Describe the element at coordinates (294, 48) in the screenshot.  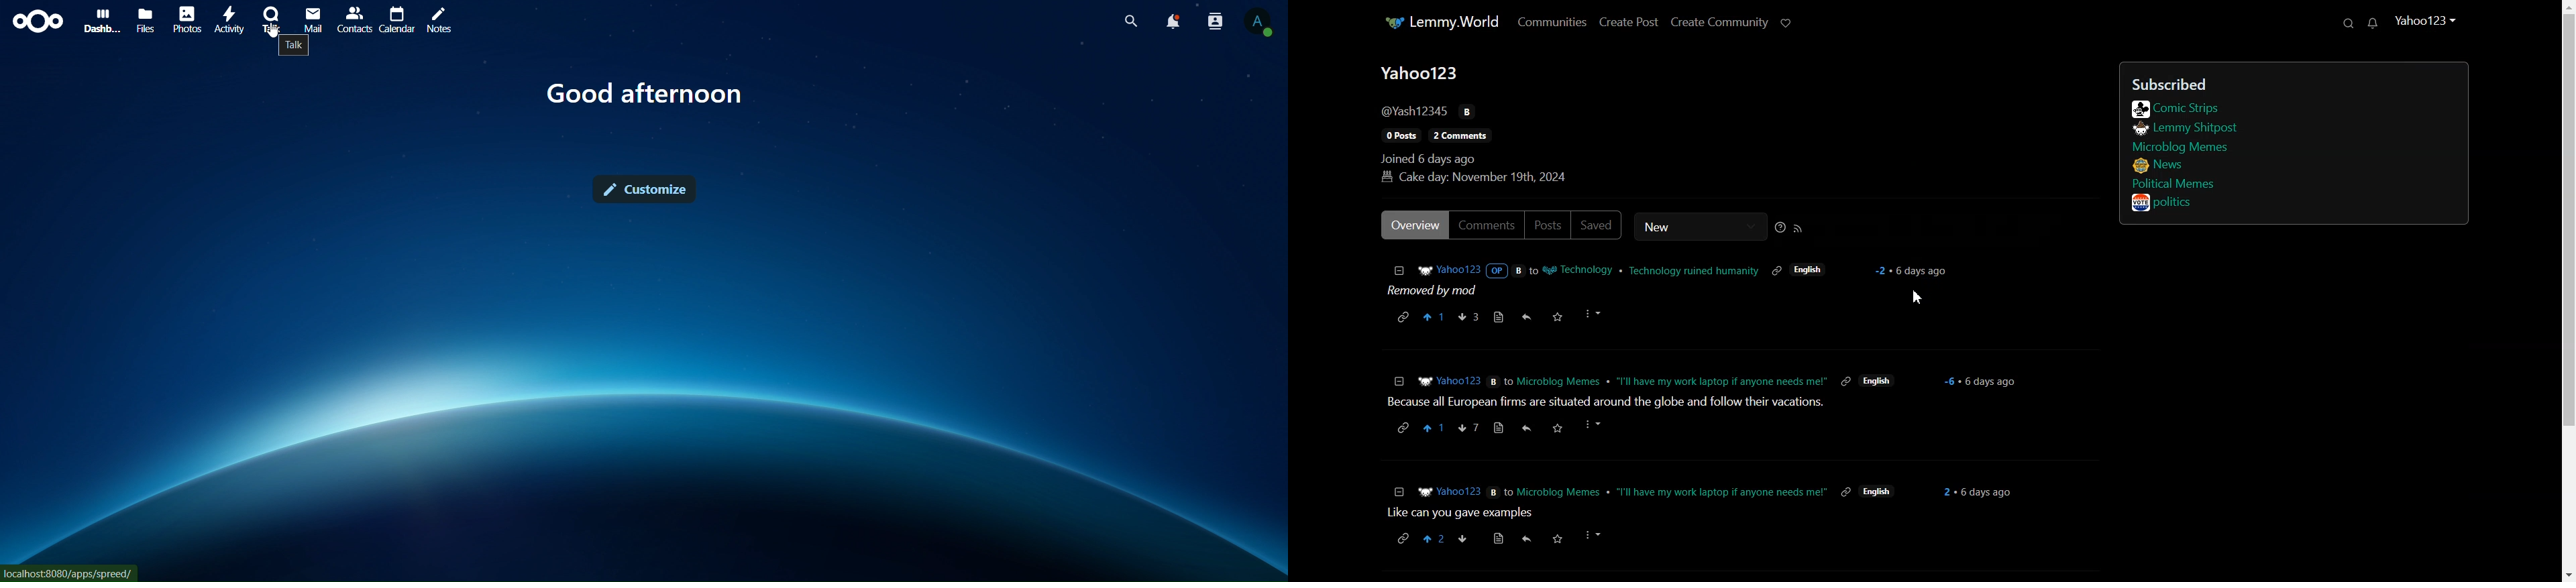
I see `tooltip` at that location.